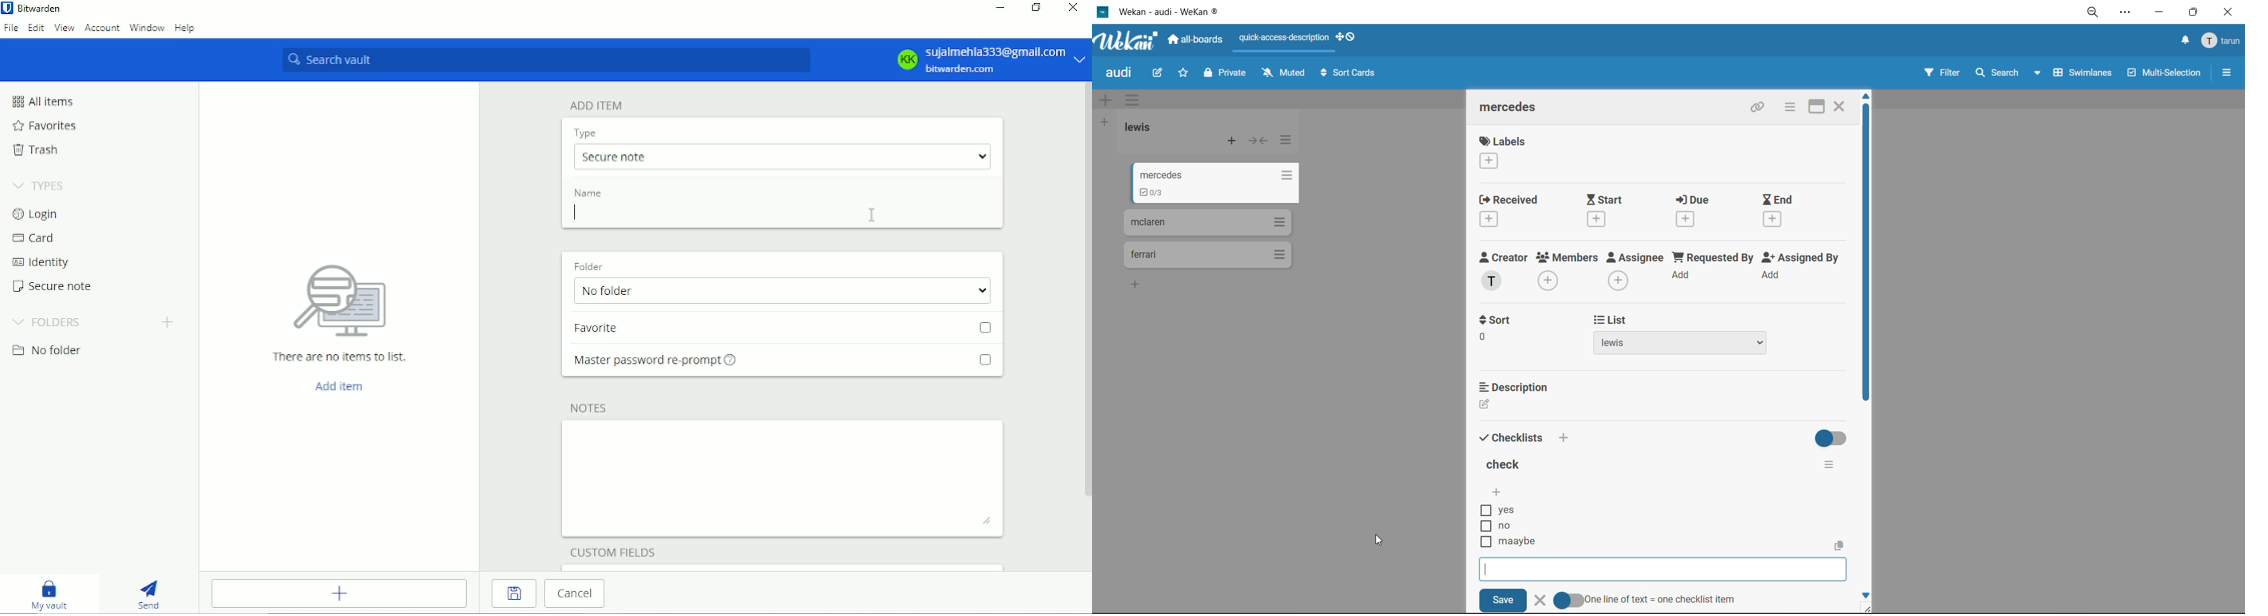 The height and width of the screenshot is (616, 2268). Describe the element at coordinates (784, 478) in the screenshot. I see `Add notes` at that location.